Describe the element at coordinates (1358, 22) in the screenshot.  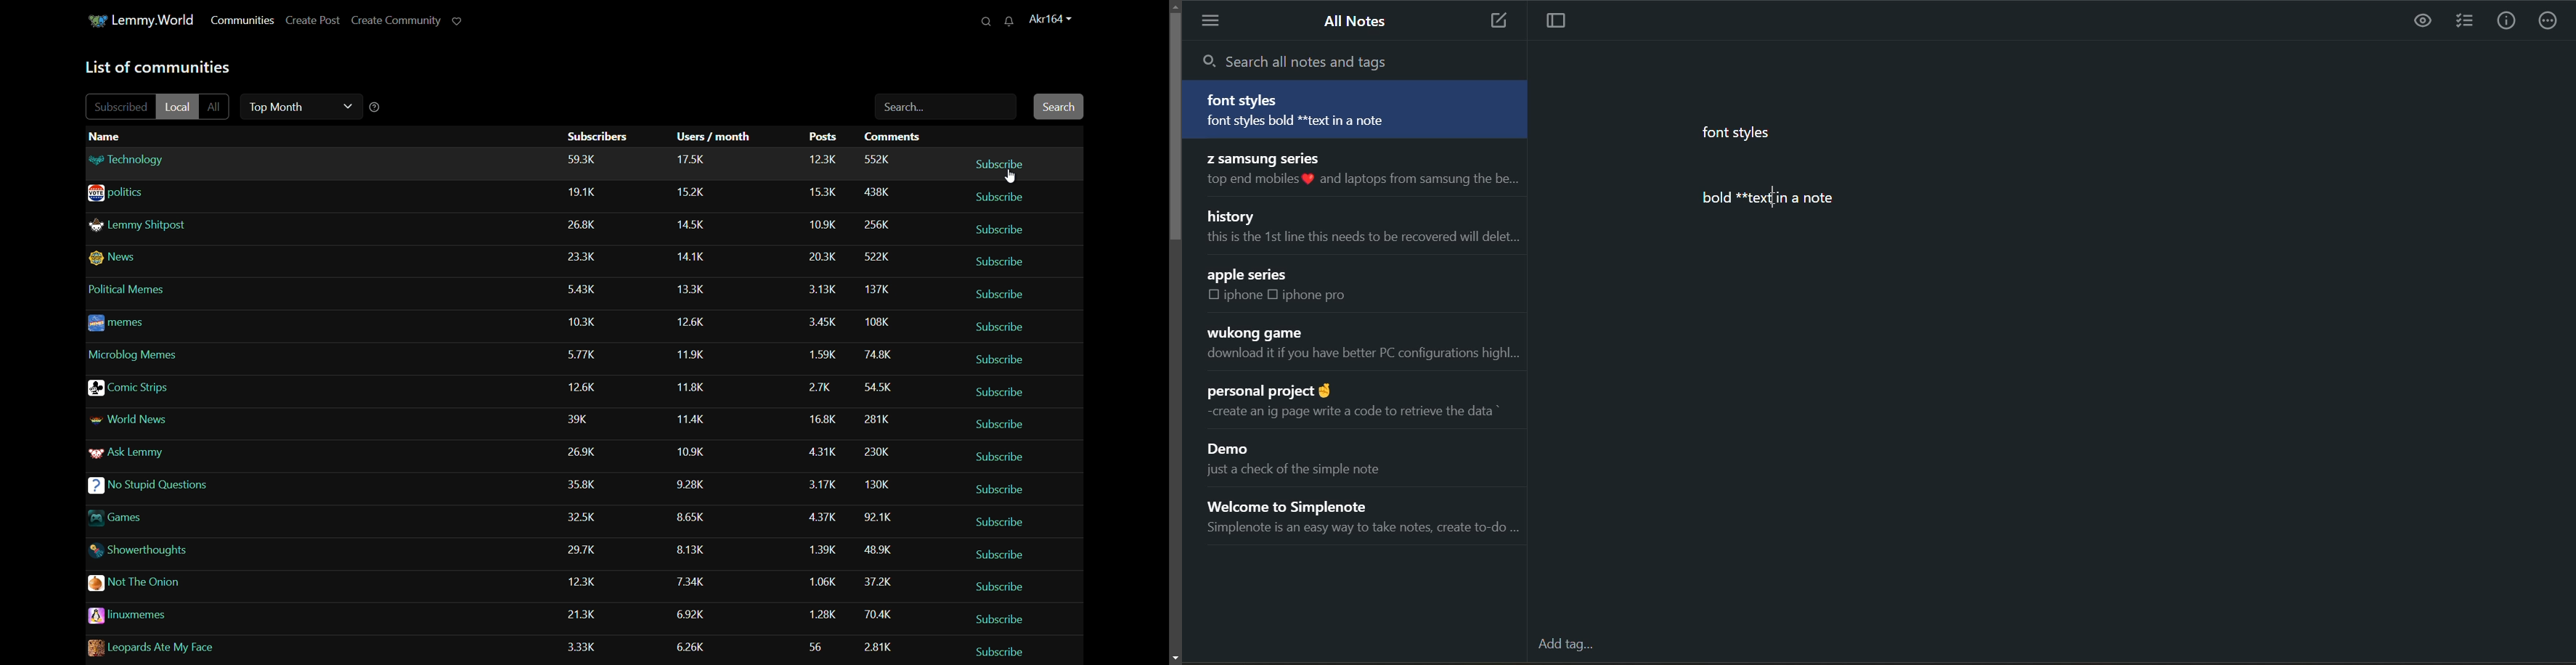
I see `all notes` at that location.